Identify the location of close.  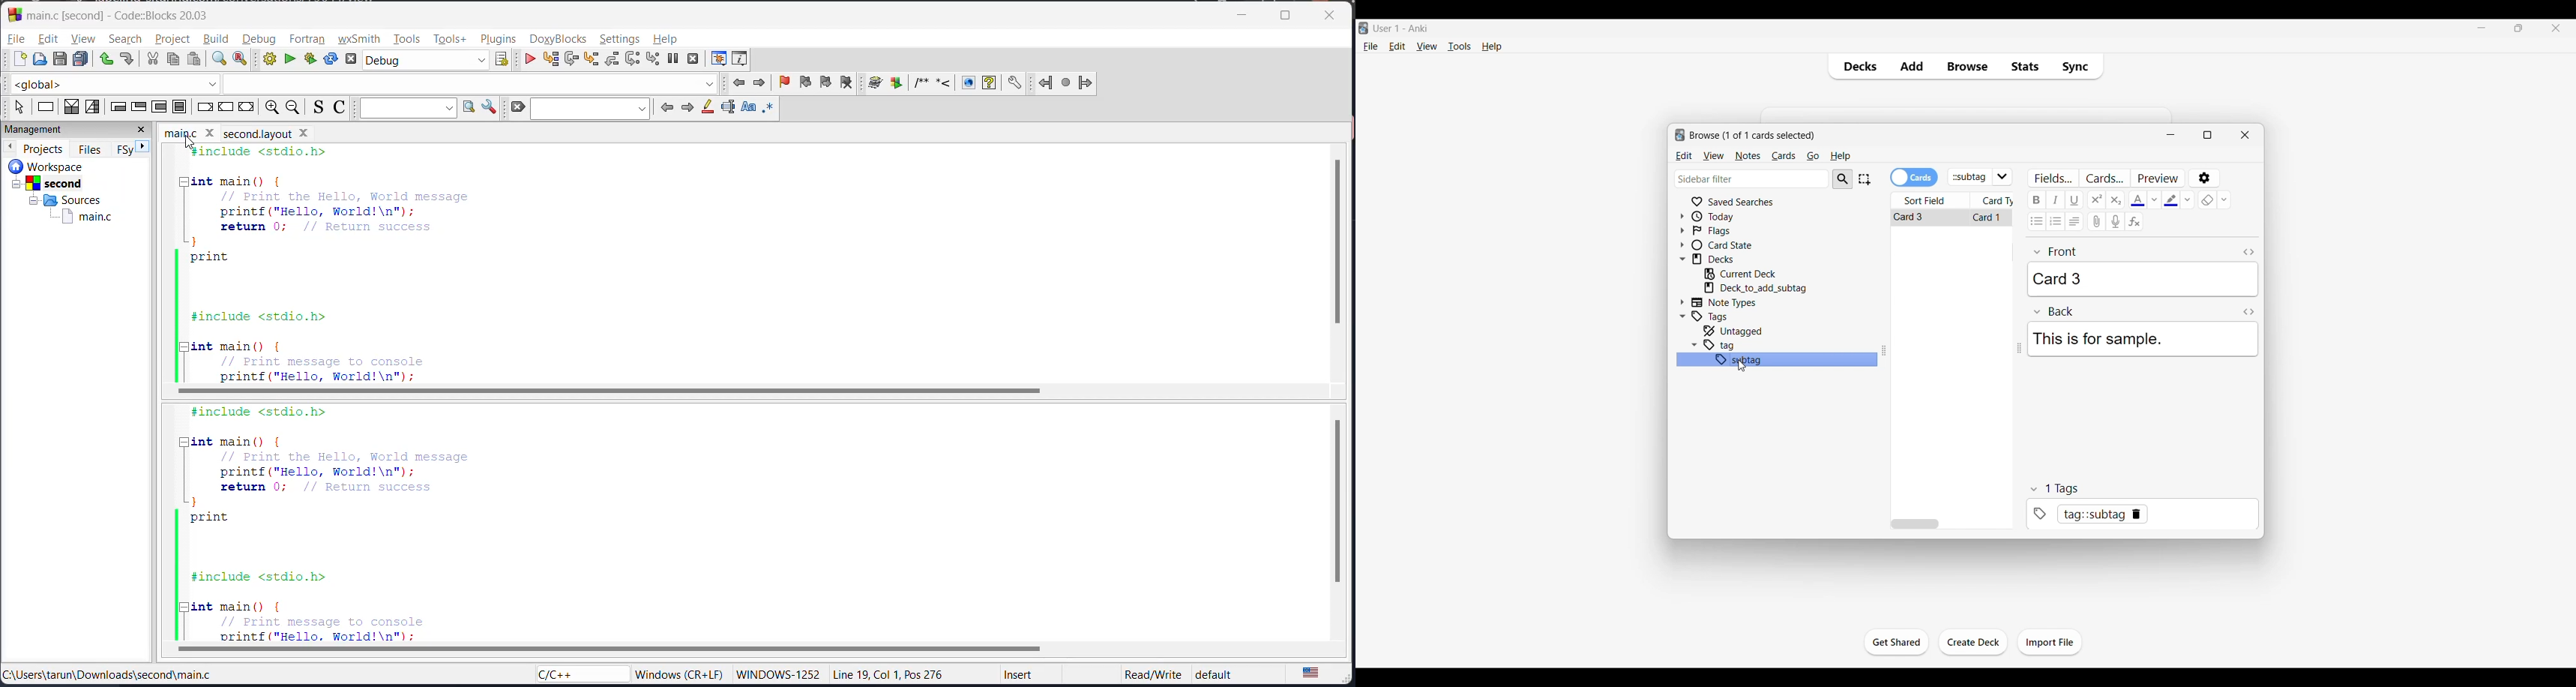
(1331, 15).